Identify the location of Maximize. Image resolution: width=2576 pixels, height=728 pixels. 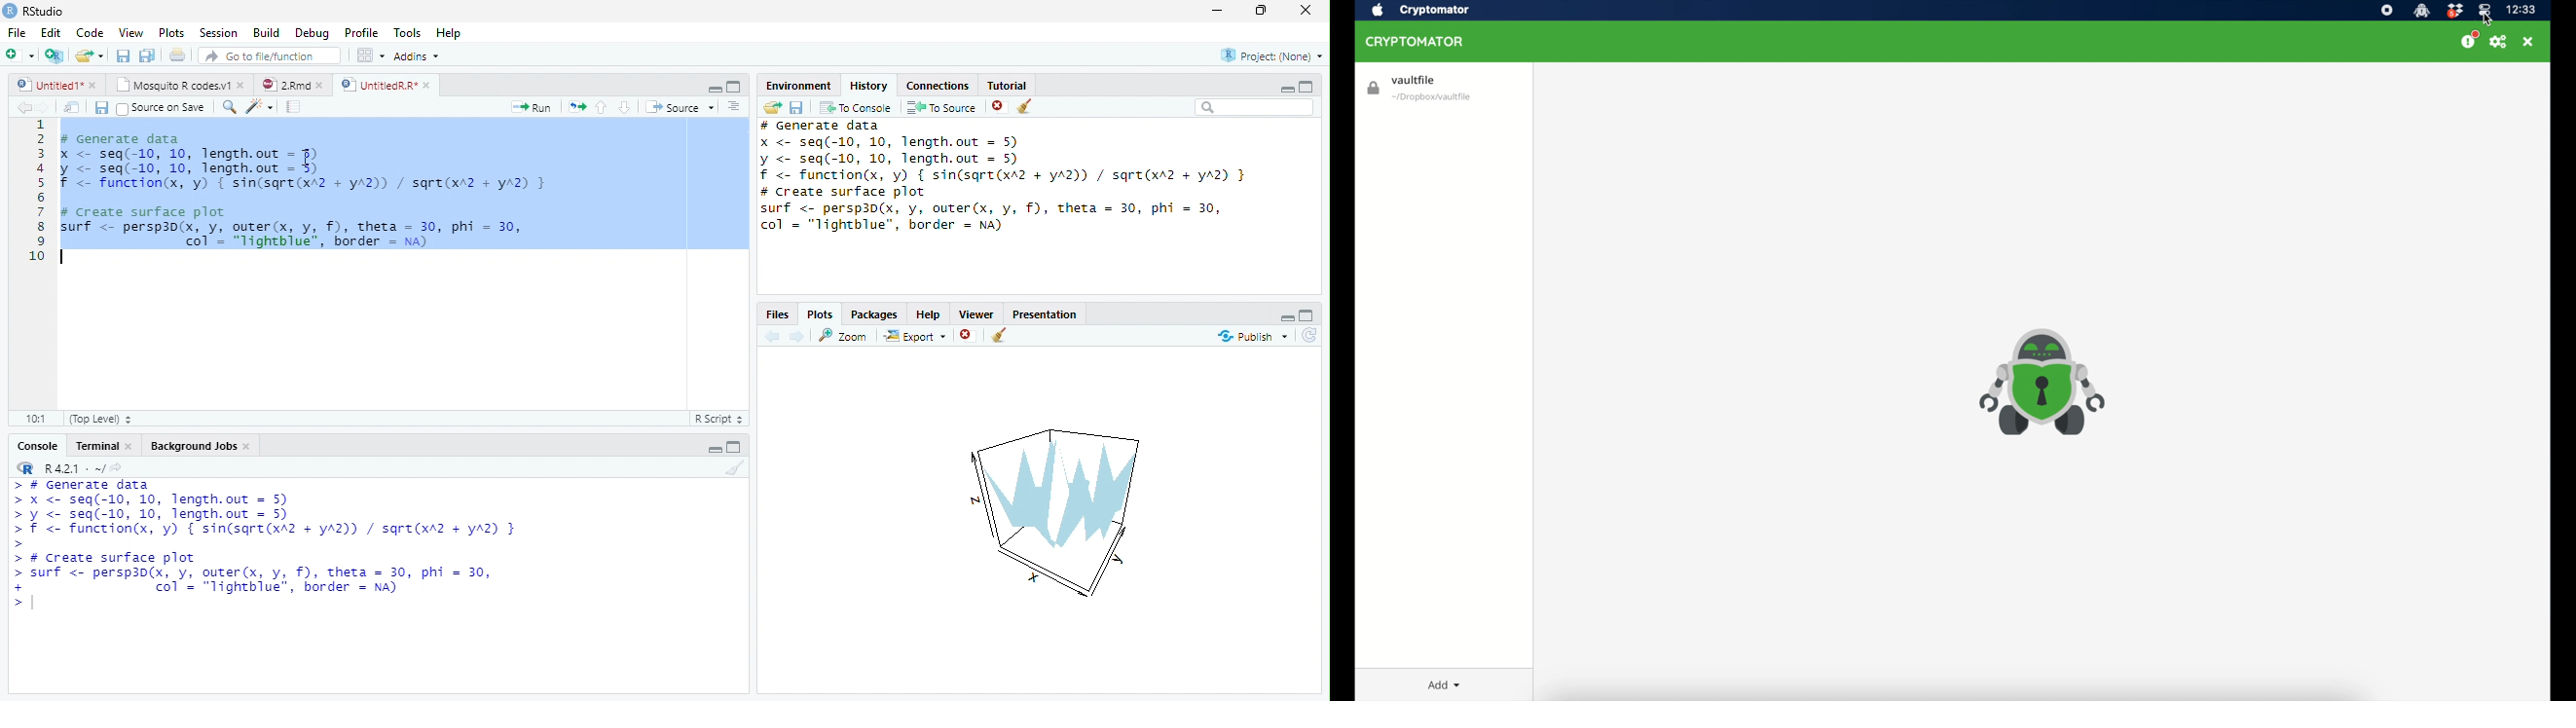
(733, 449).